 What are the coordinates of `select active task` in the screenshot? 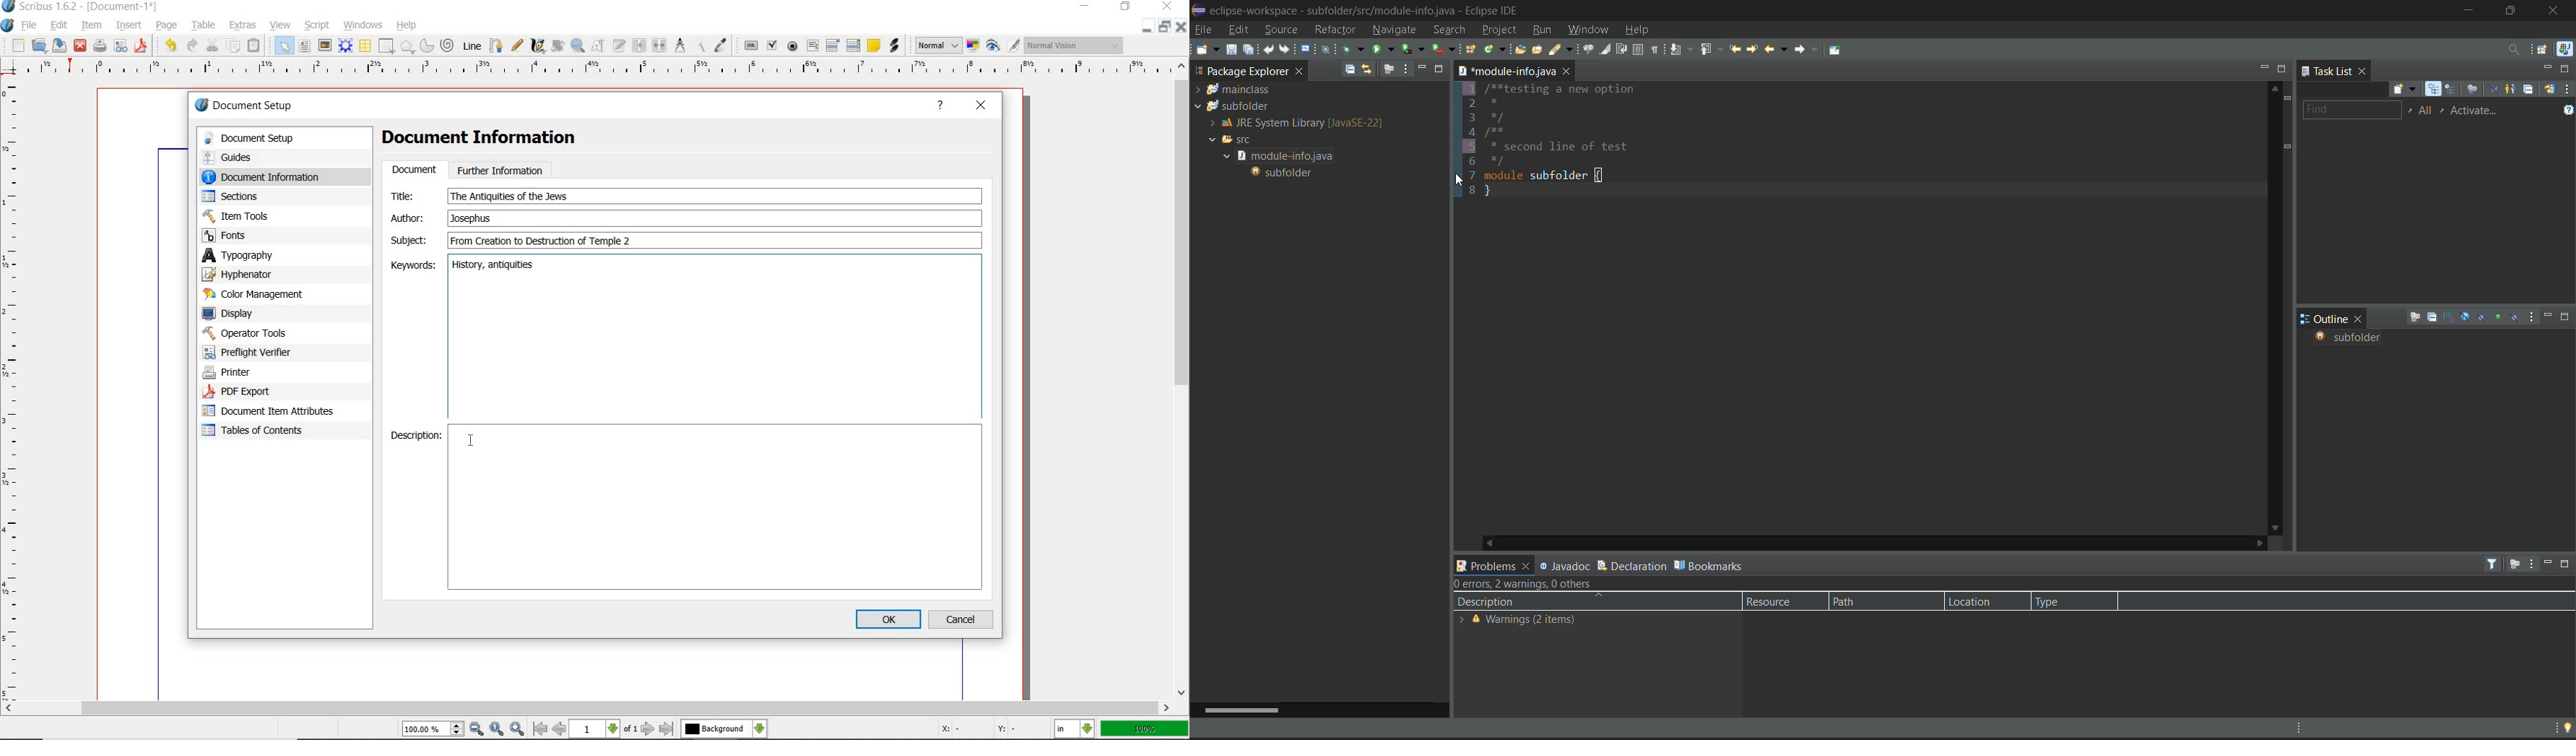 It's located at (2446, 110).